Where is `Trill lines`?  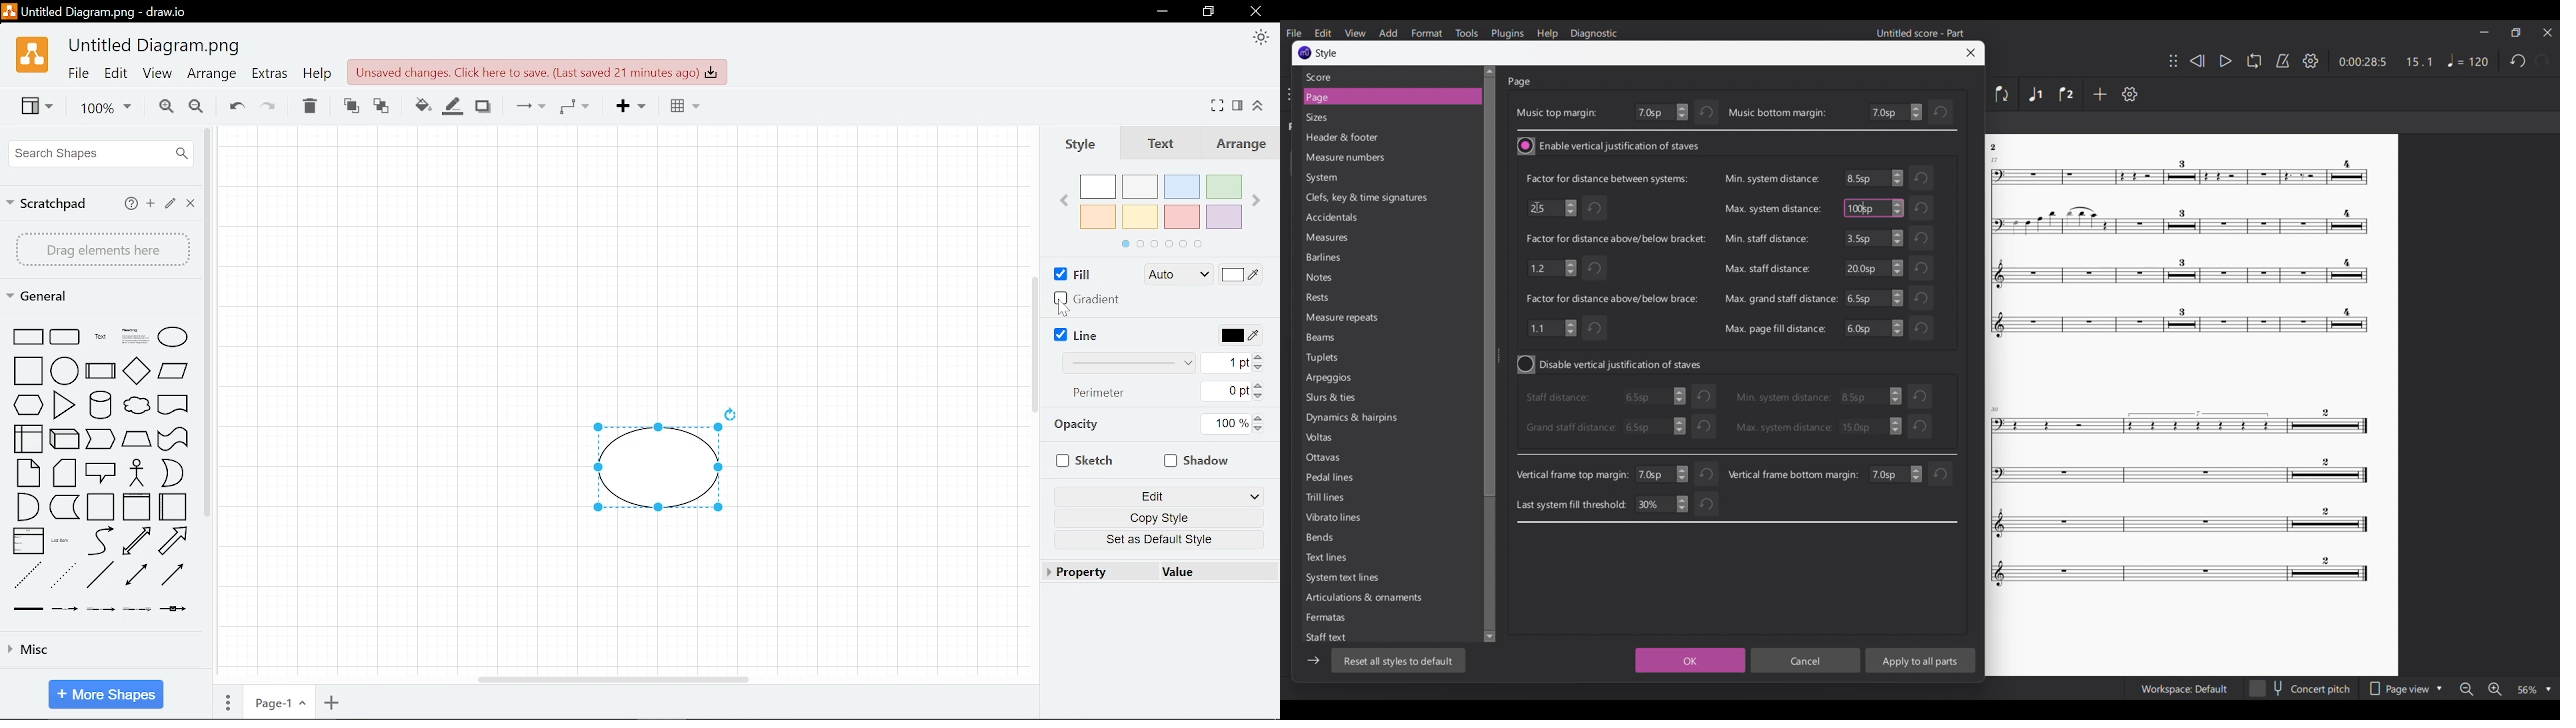 Trill lines is located at coordinates (1351, 497).